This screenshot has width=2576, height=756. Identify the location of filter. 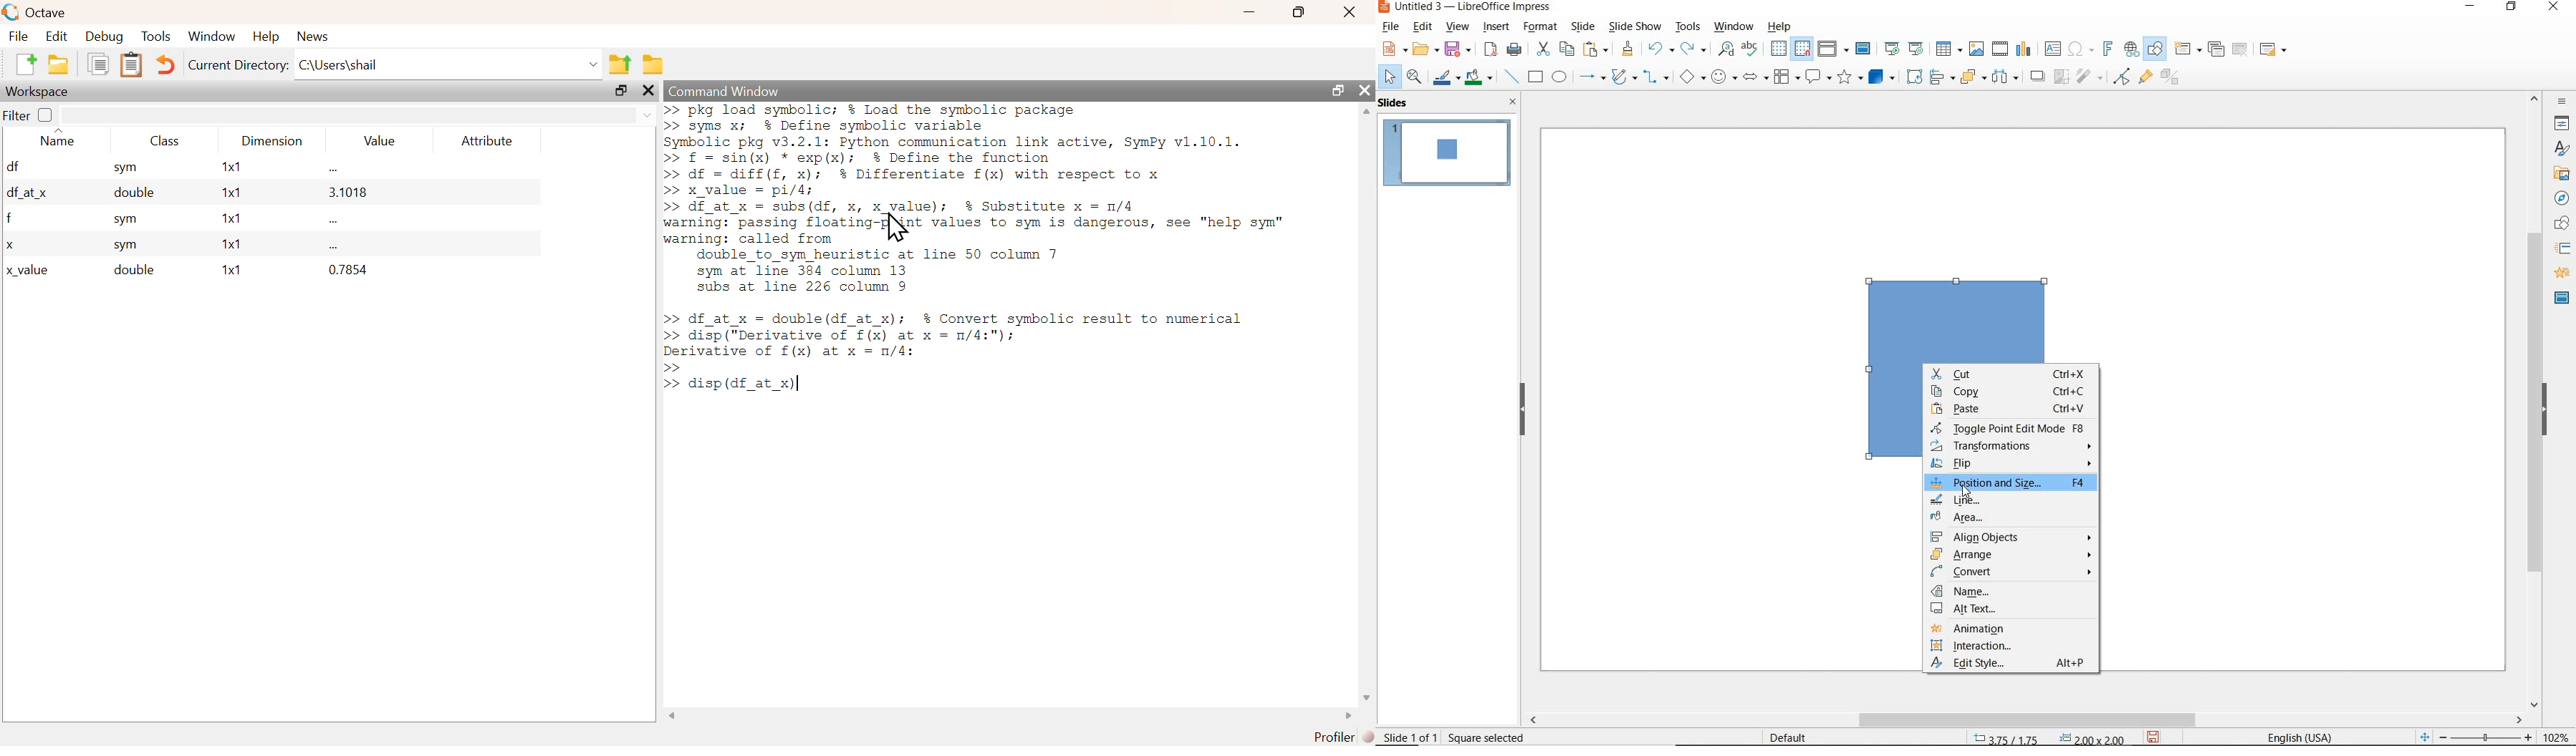
(2091, 79).